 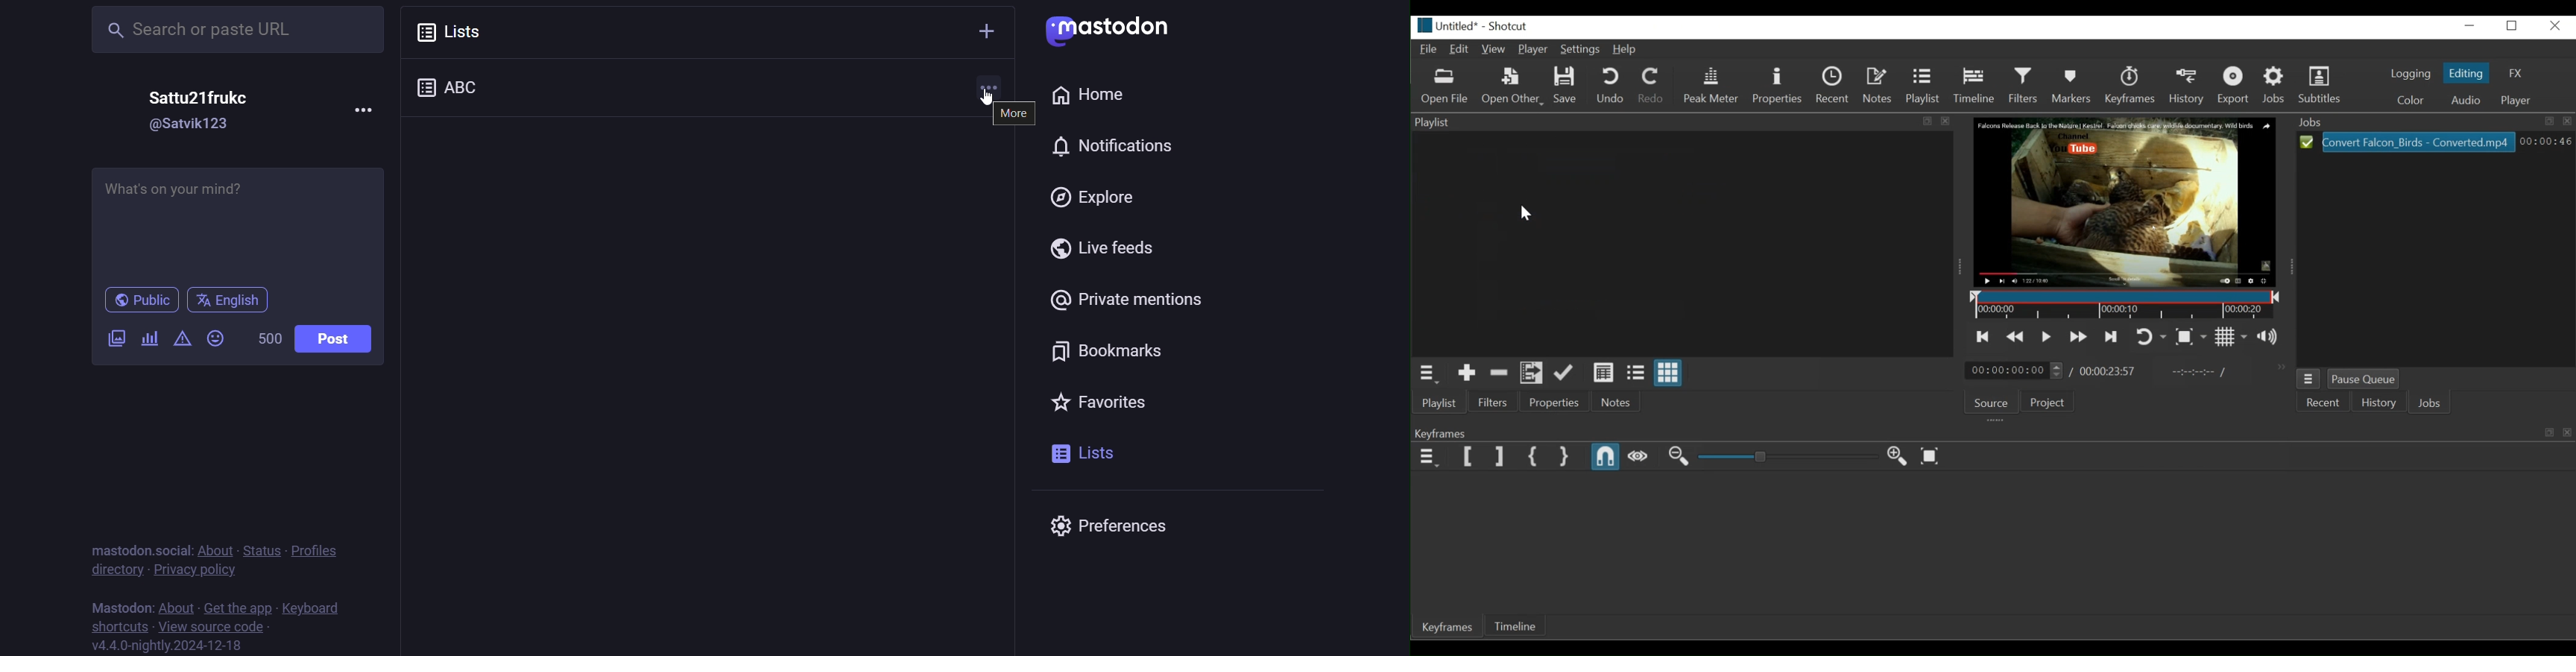 What do you see at coordinates (192, 98) in the screenshot?
I see `Sattu21frukc` at bounding box center [192, 98].